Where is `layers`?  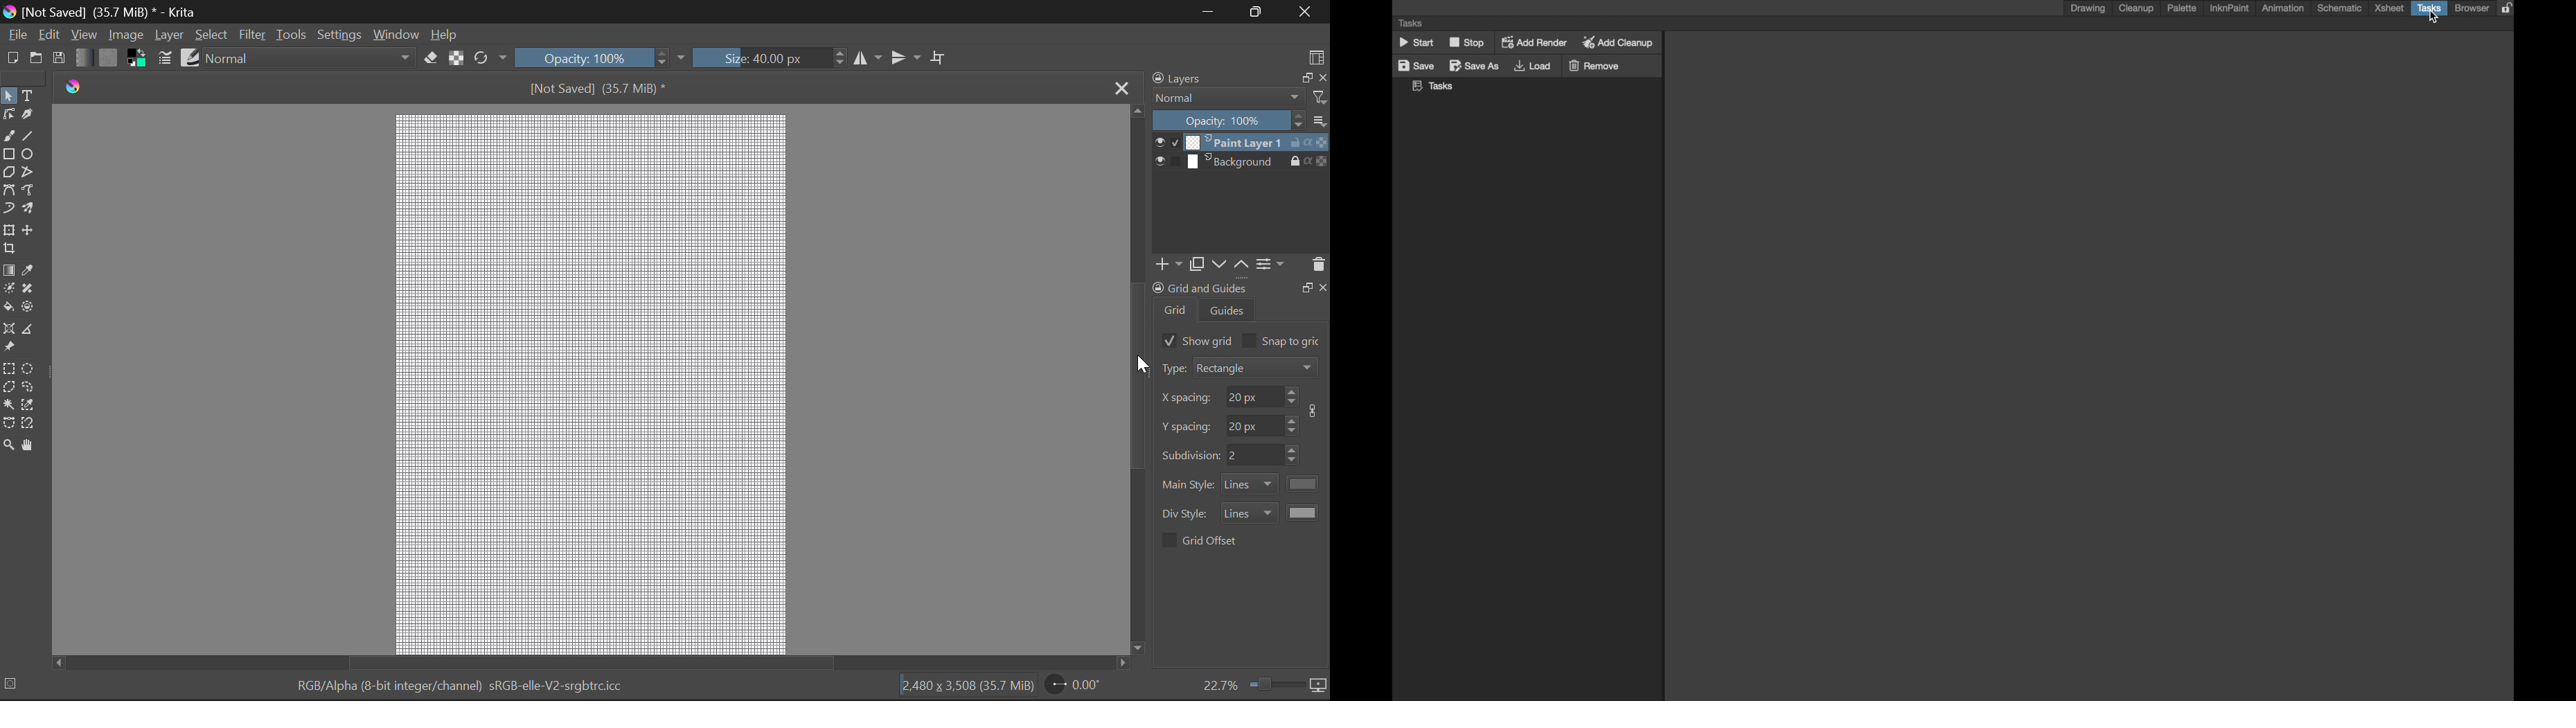 layers is located at coordinates (1180, 78).